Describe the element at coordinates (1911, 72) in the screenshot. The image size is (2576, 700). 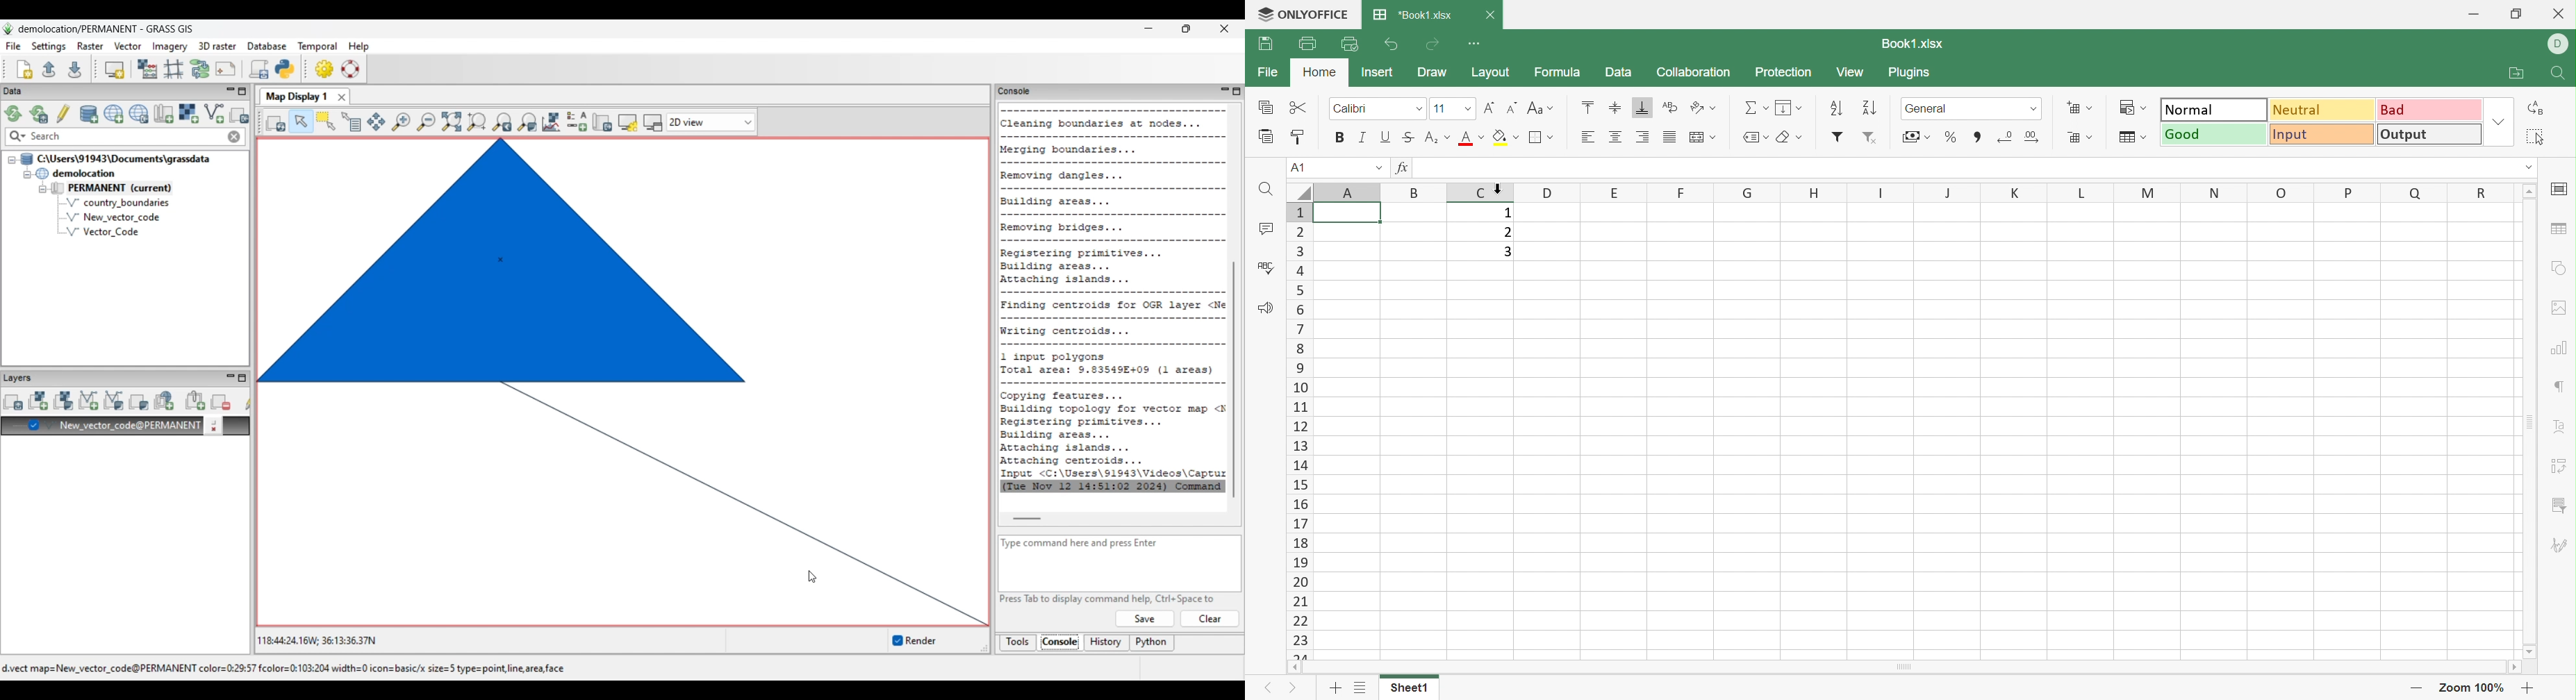
I see `Plugins` at that location.